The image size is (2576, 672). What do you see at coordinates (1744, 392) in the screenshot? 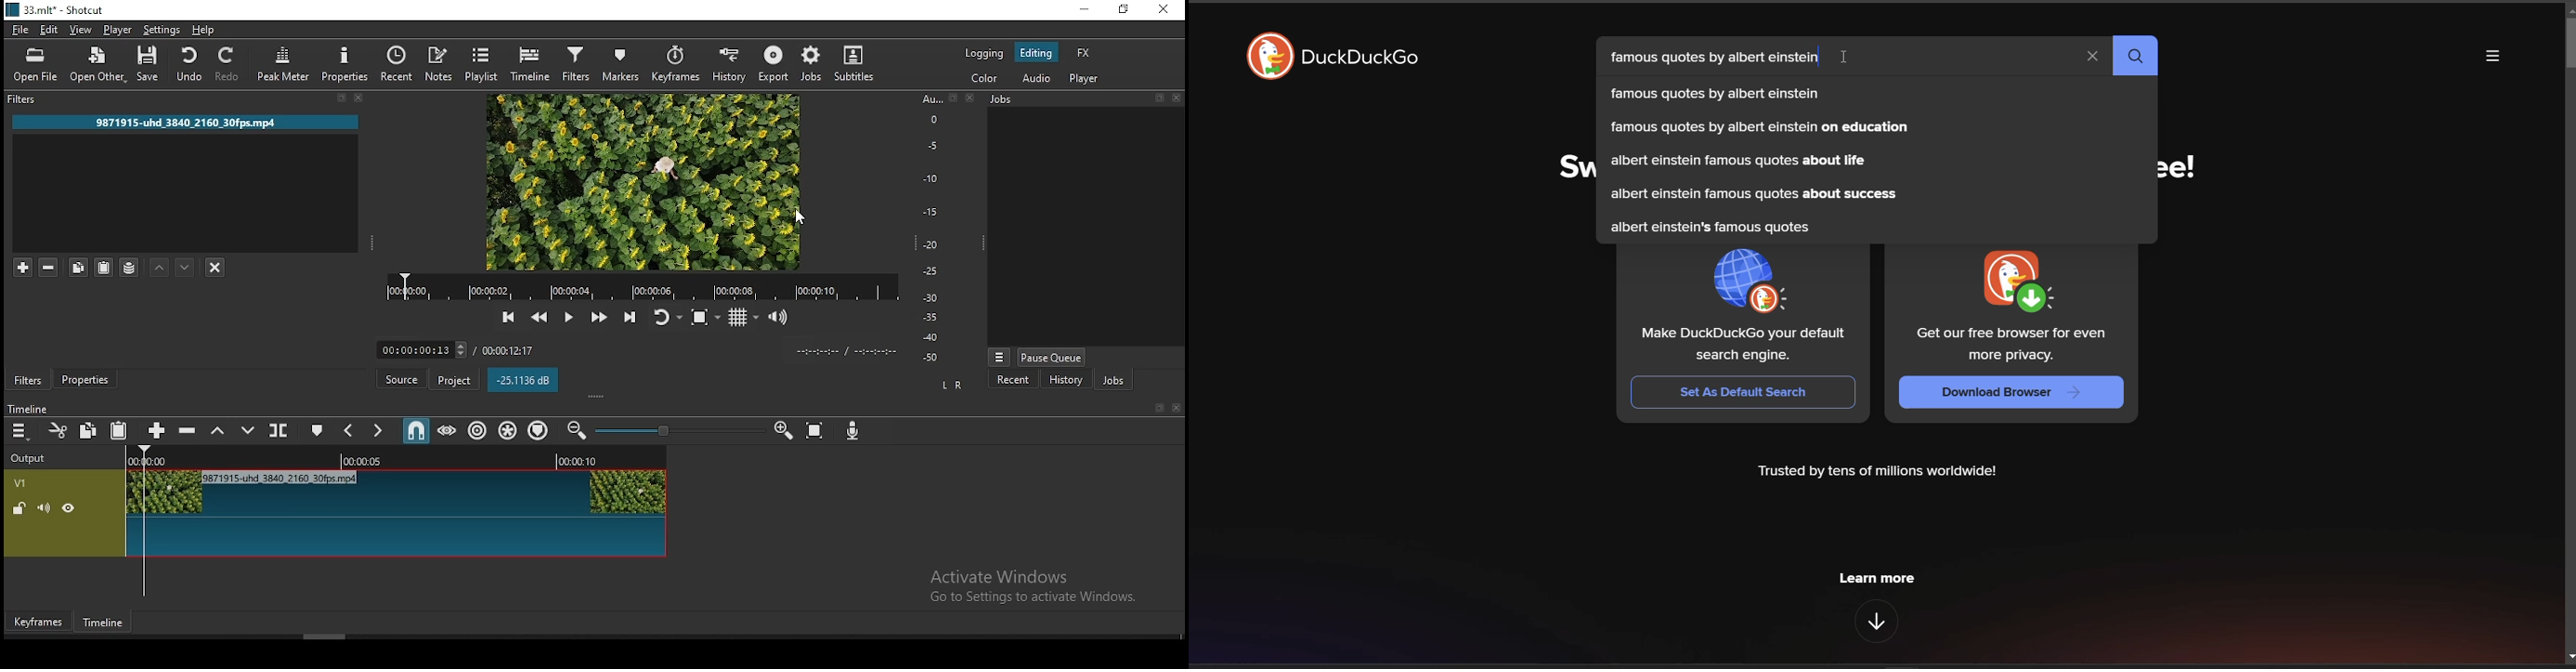
I see `set as Default Search` at bounding box center [1744, 392].